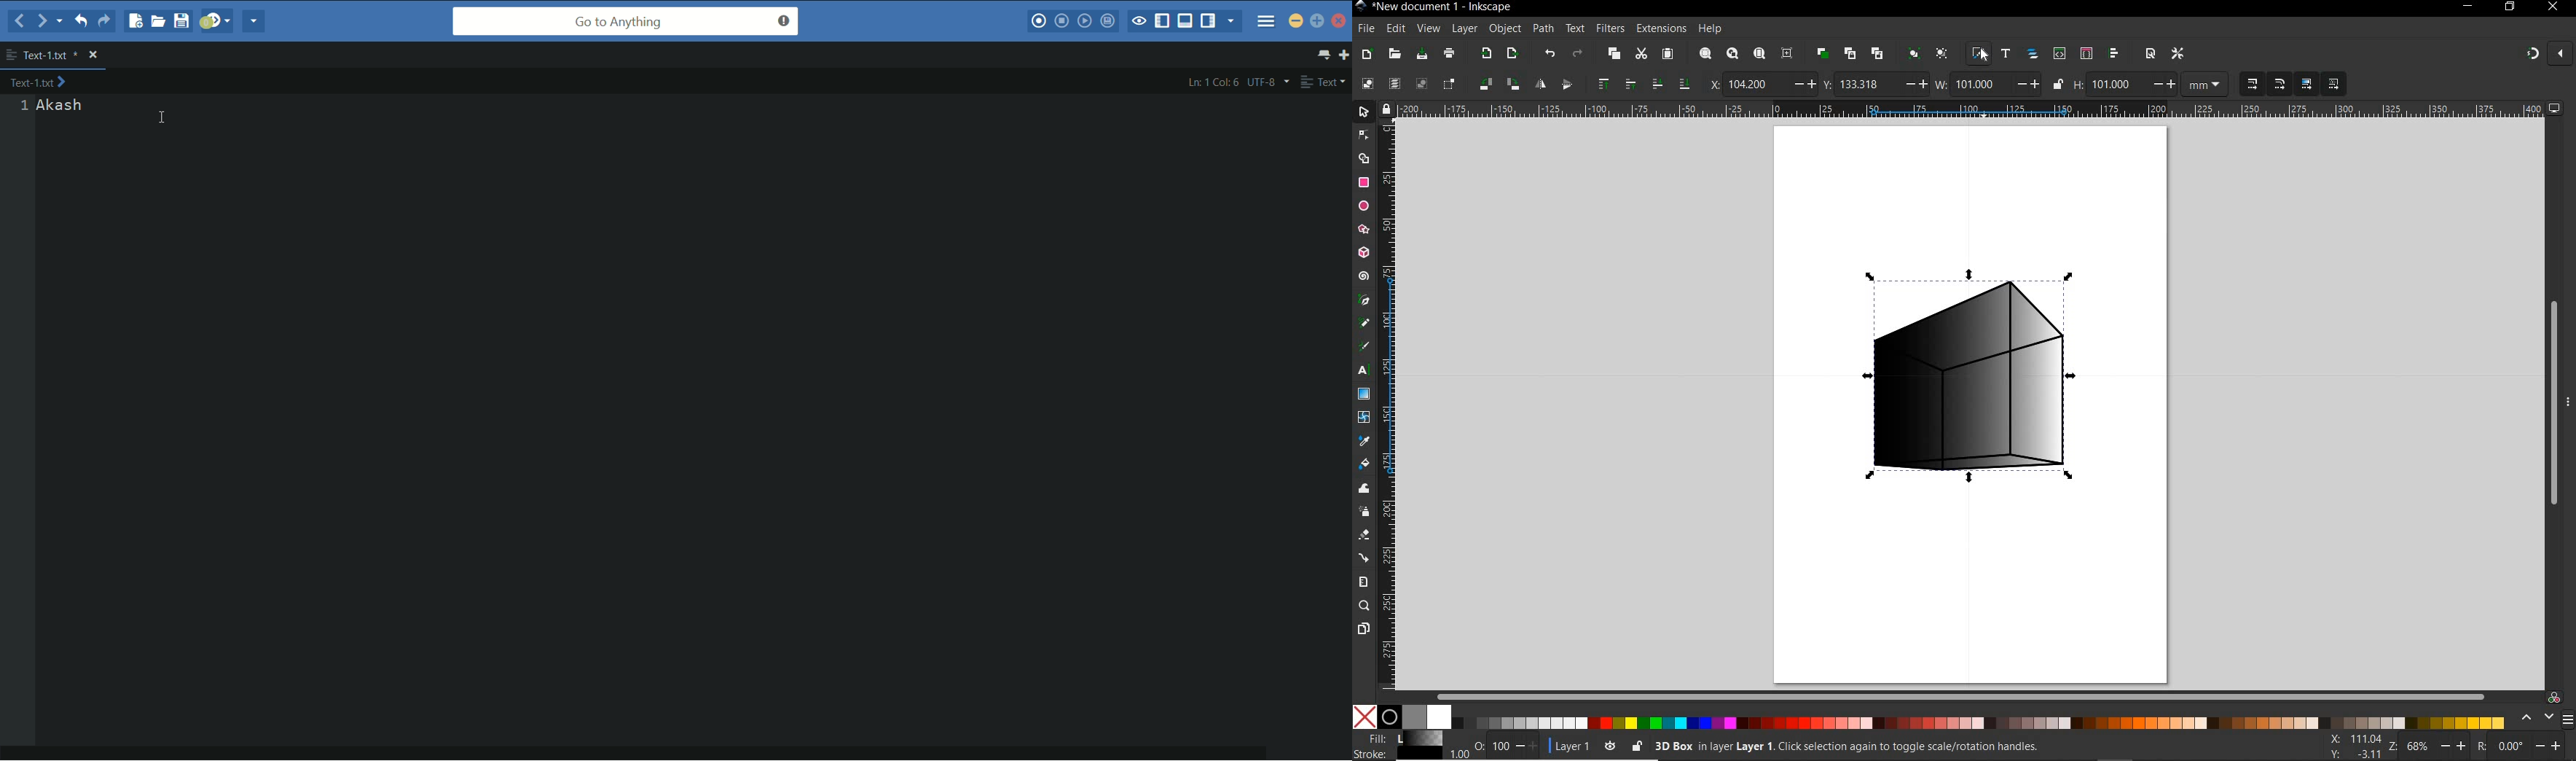  What do you see at coordinates (1386, 109) in the screenshot?
I see `lock` at bounding box center [1386, 109].